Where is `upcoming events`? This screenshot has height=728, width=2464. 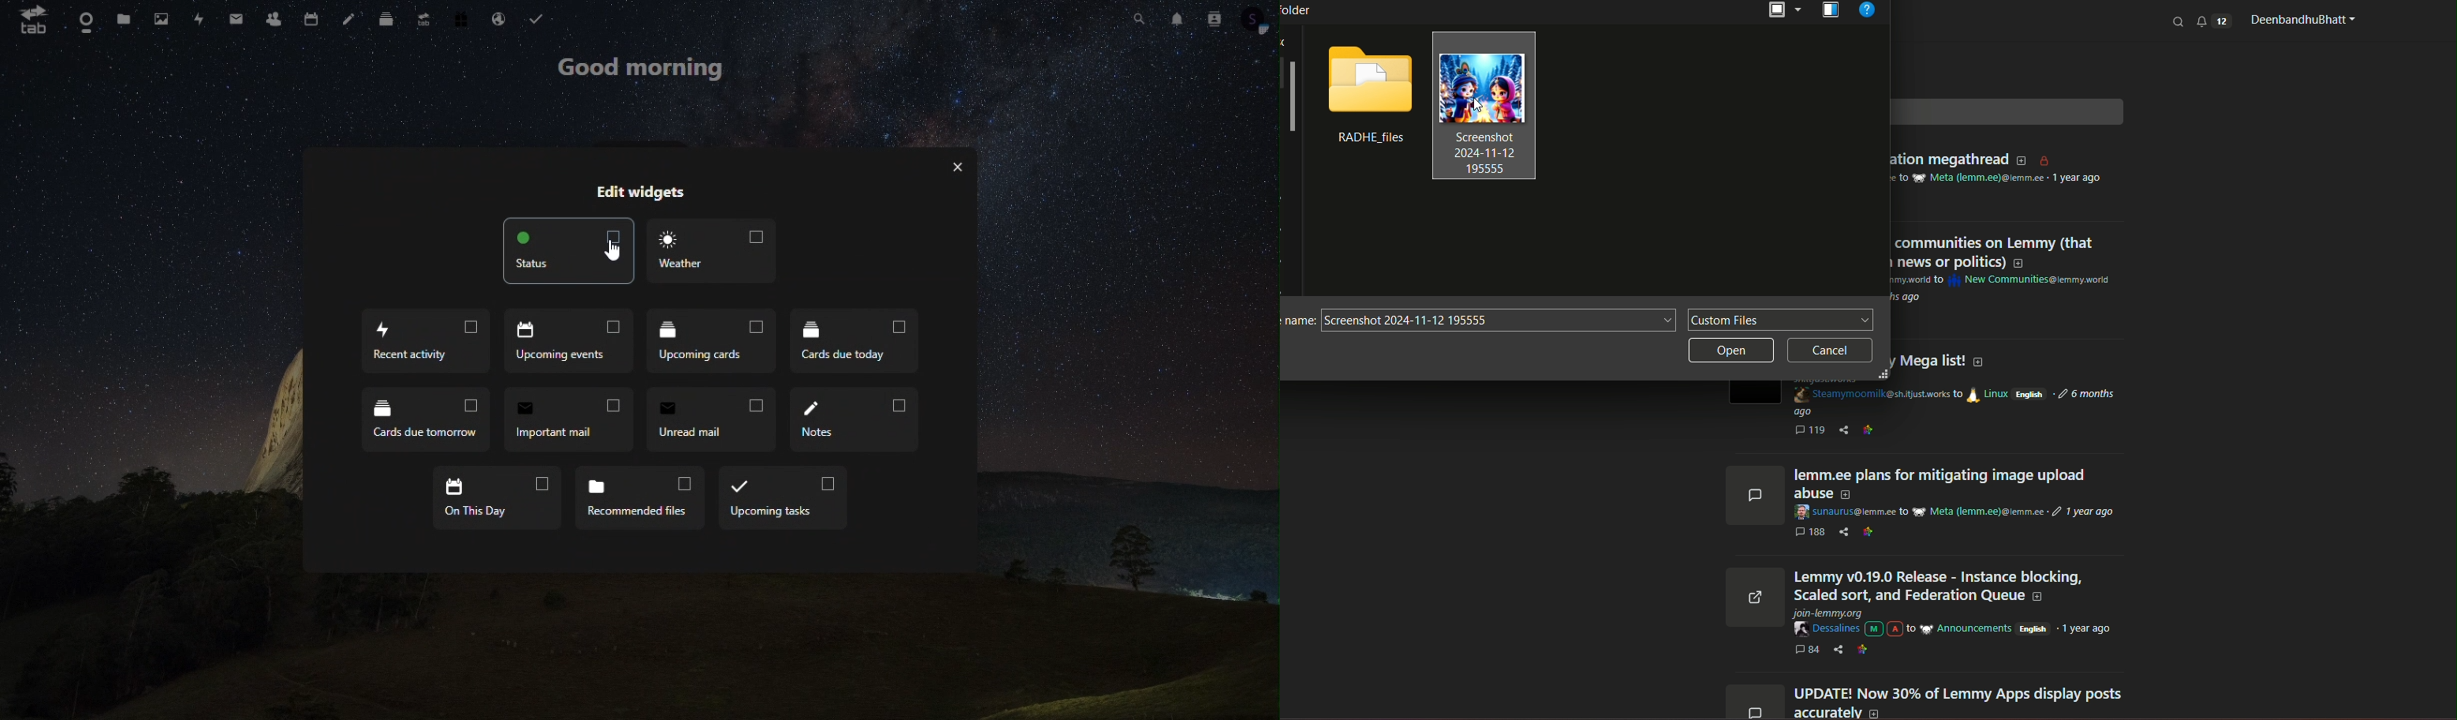
upcoming events is located at coordinates (569, 339).